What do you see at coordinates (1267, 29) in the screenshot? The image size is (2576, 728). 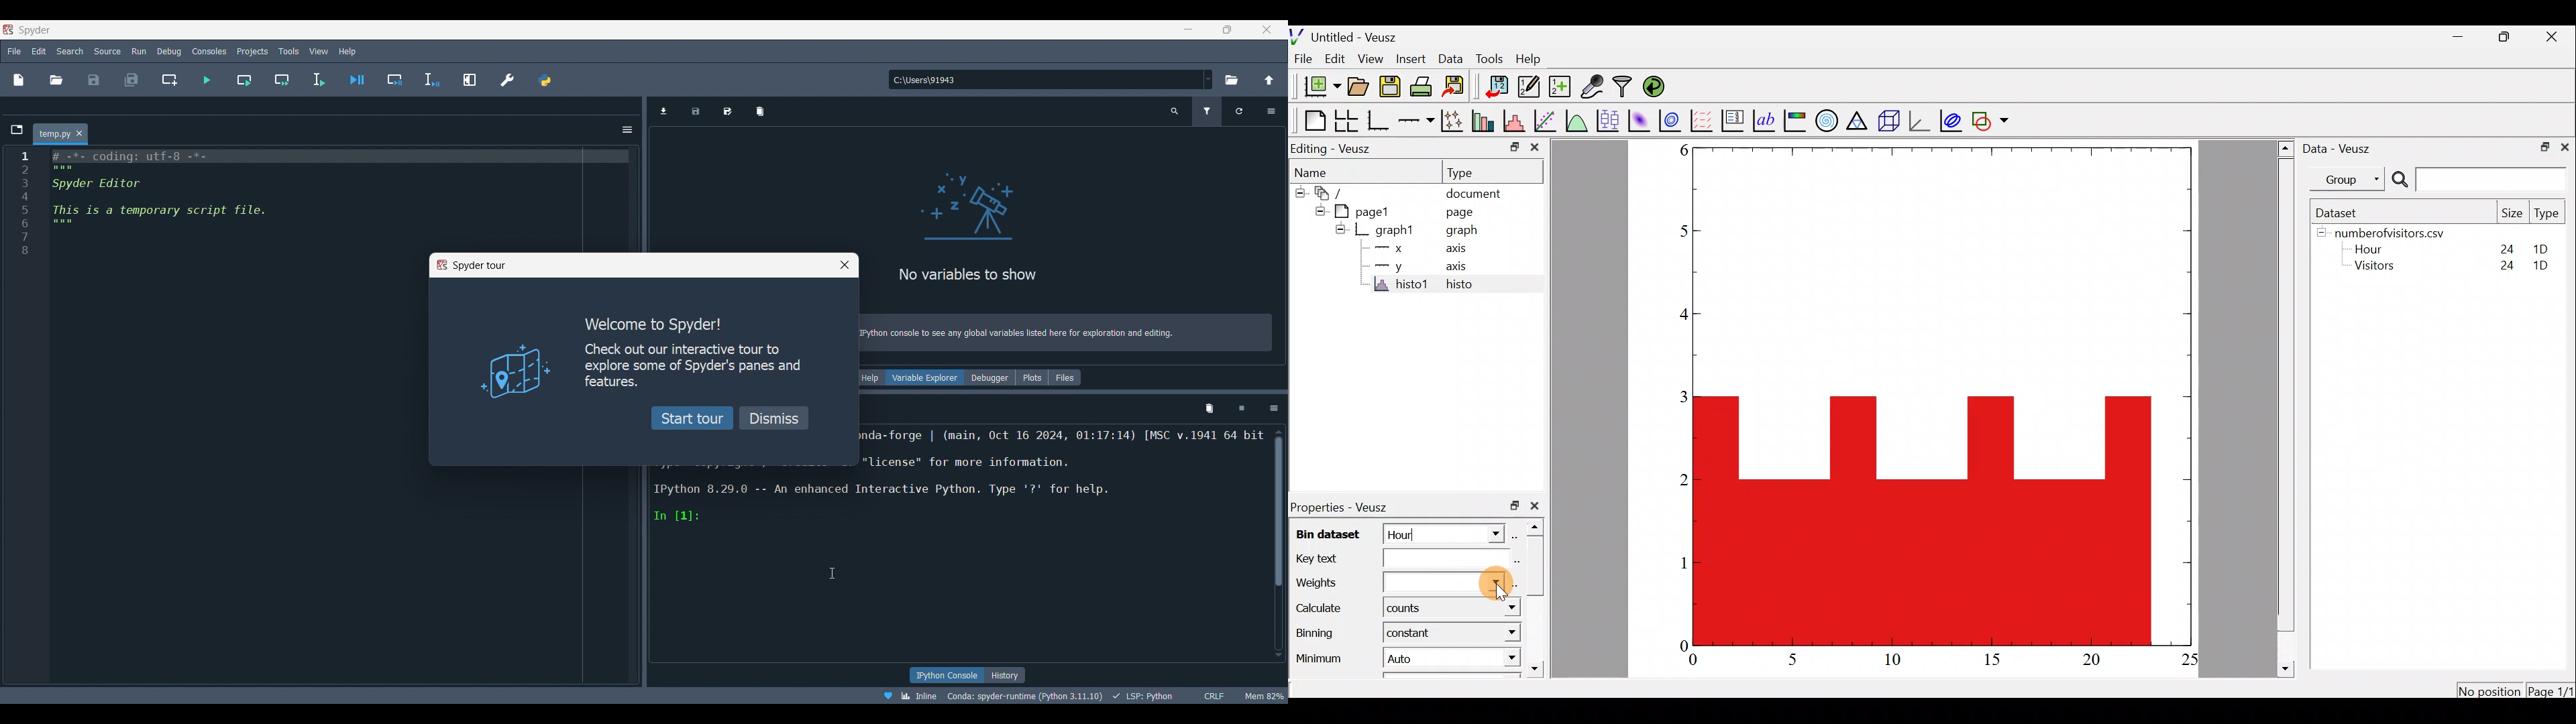 I see `Close interface` at bounding box center [1267, 29].